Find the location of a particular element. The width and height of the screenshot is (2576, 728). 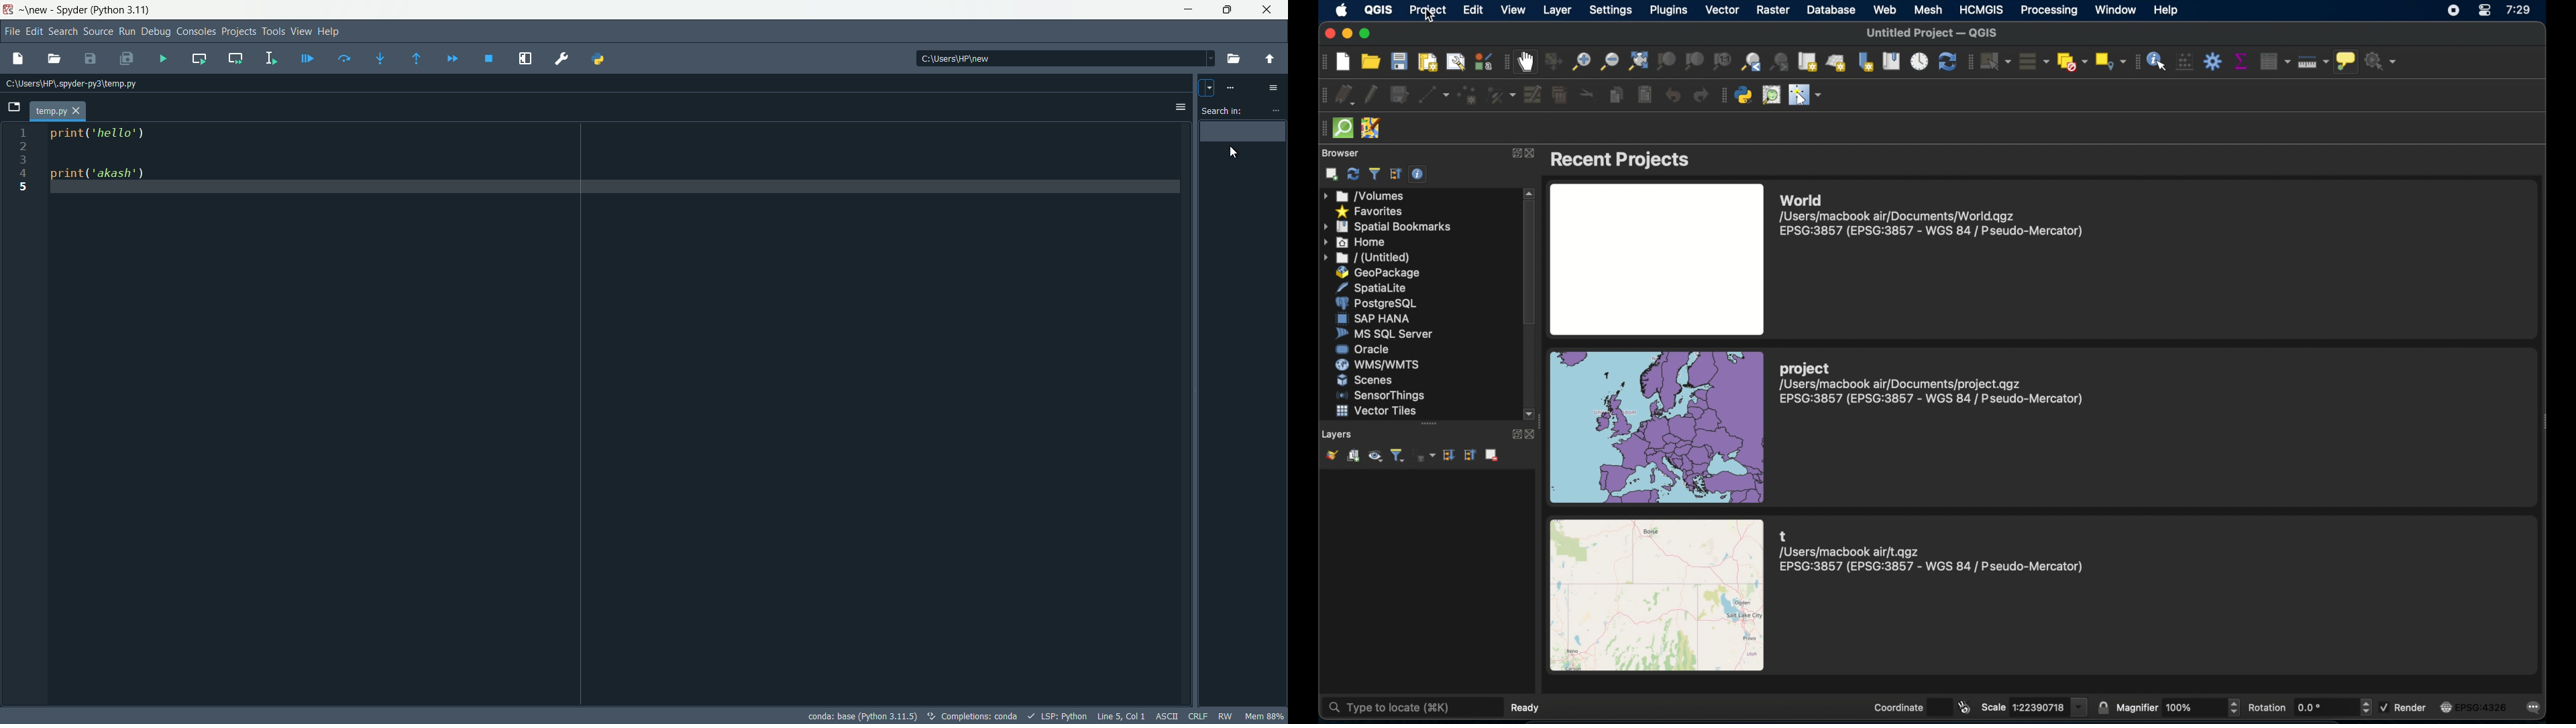

options is located at coordinates (1179, 107).